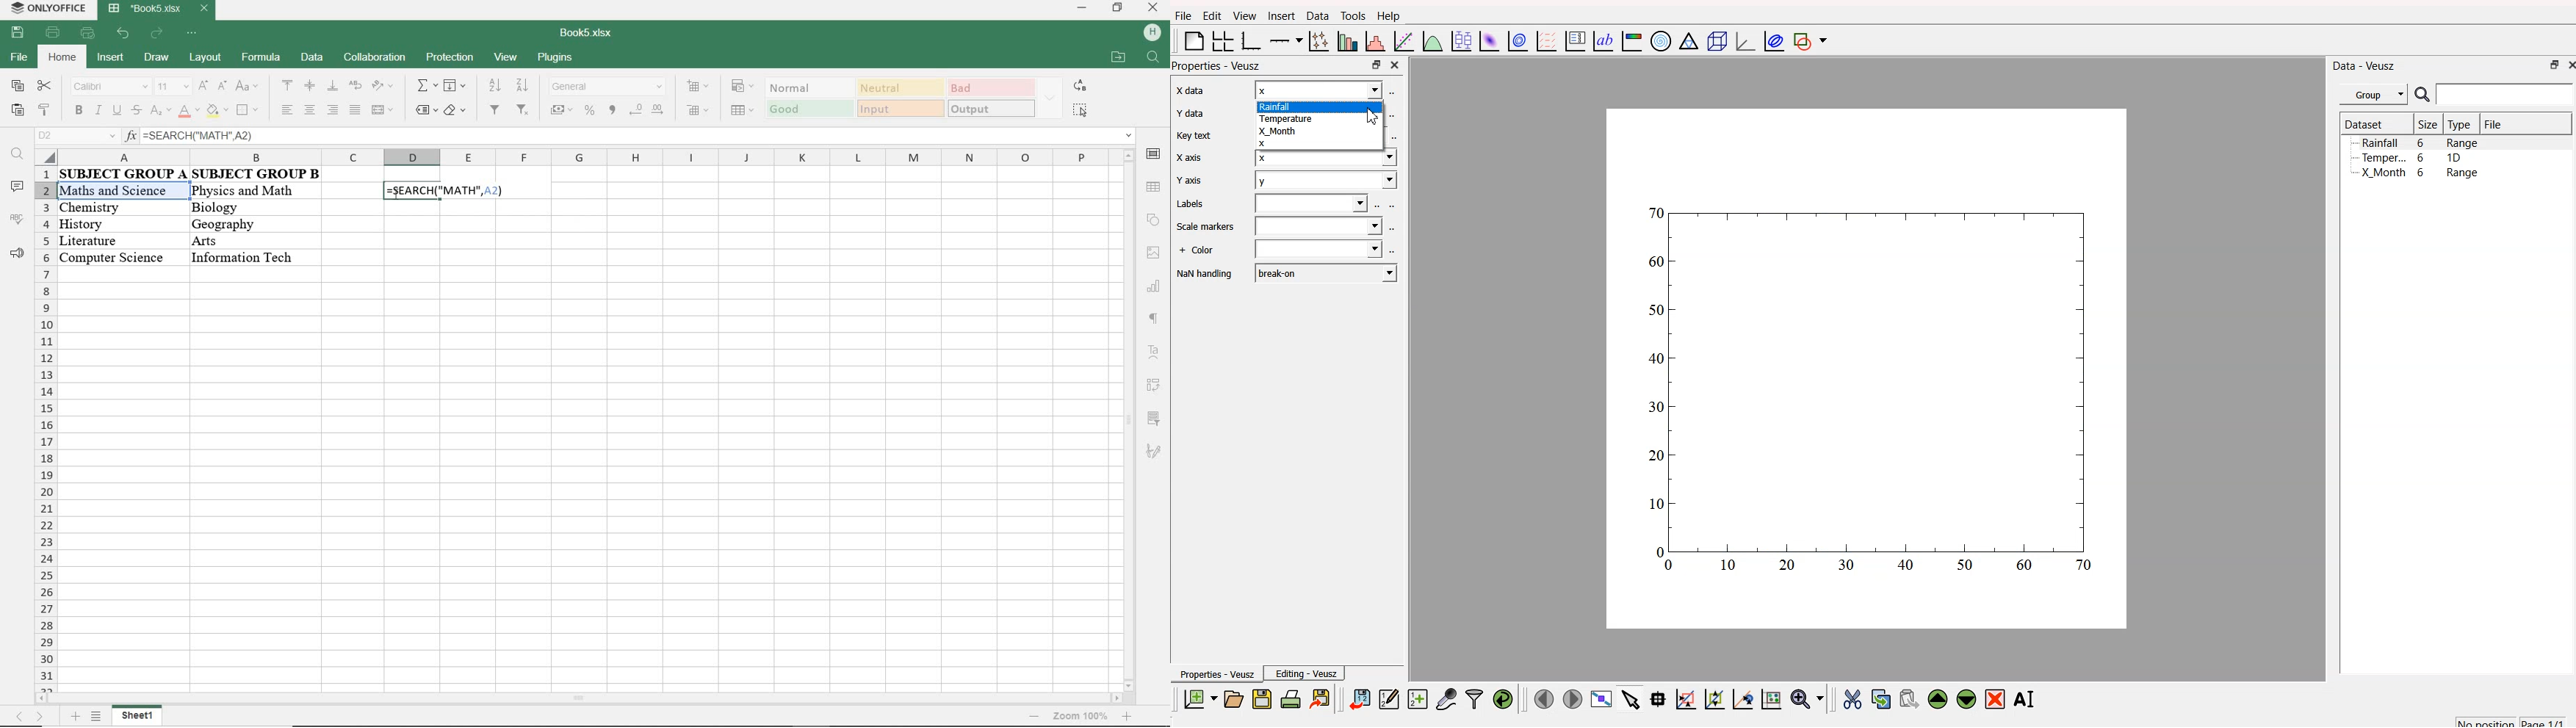 Image resolution: width=2576 pixels, height=728 pixels. What do you see at coordinates (587, 33) in the screenshot?
I see `document name` at bounding box center [587, 33].